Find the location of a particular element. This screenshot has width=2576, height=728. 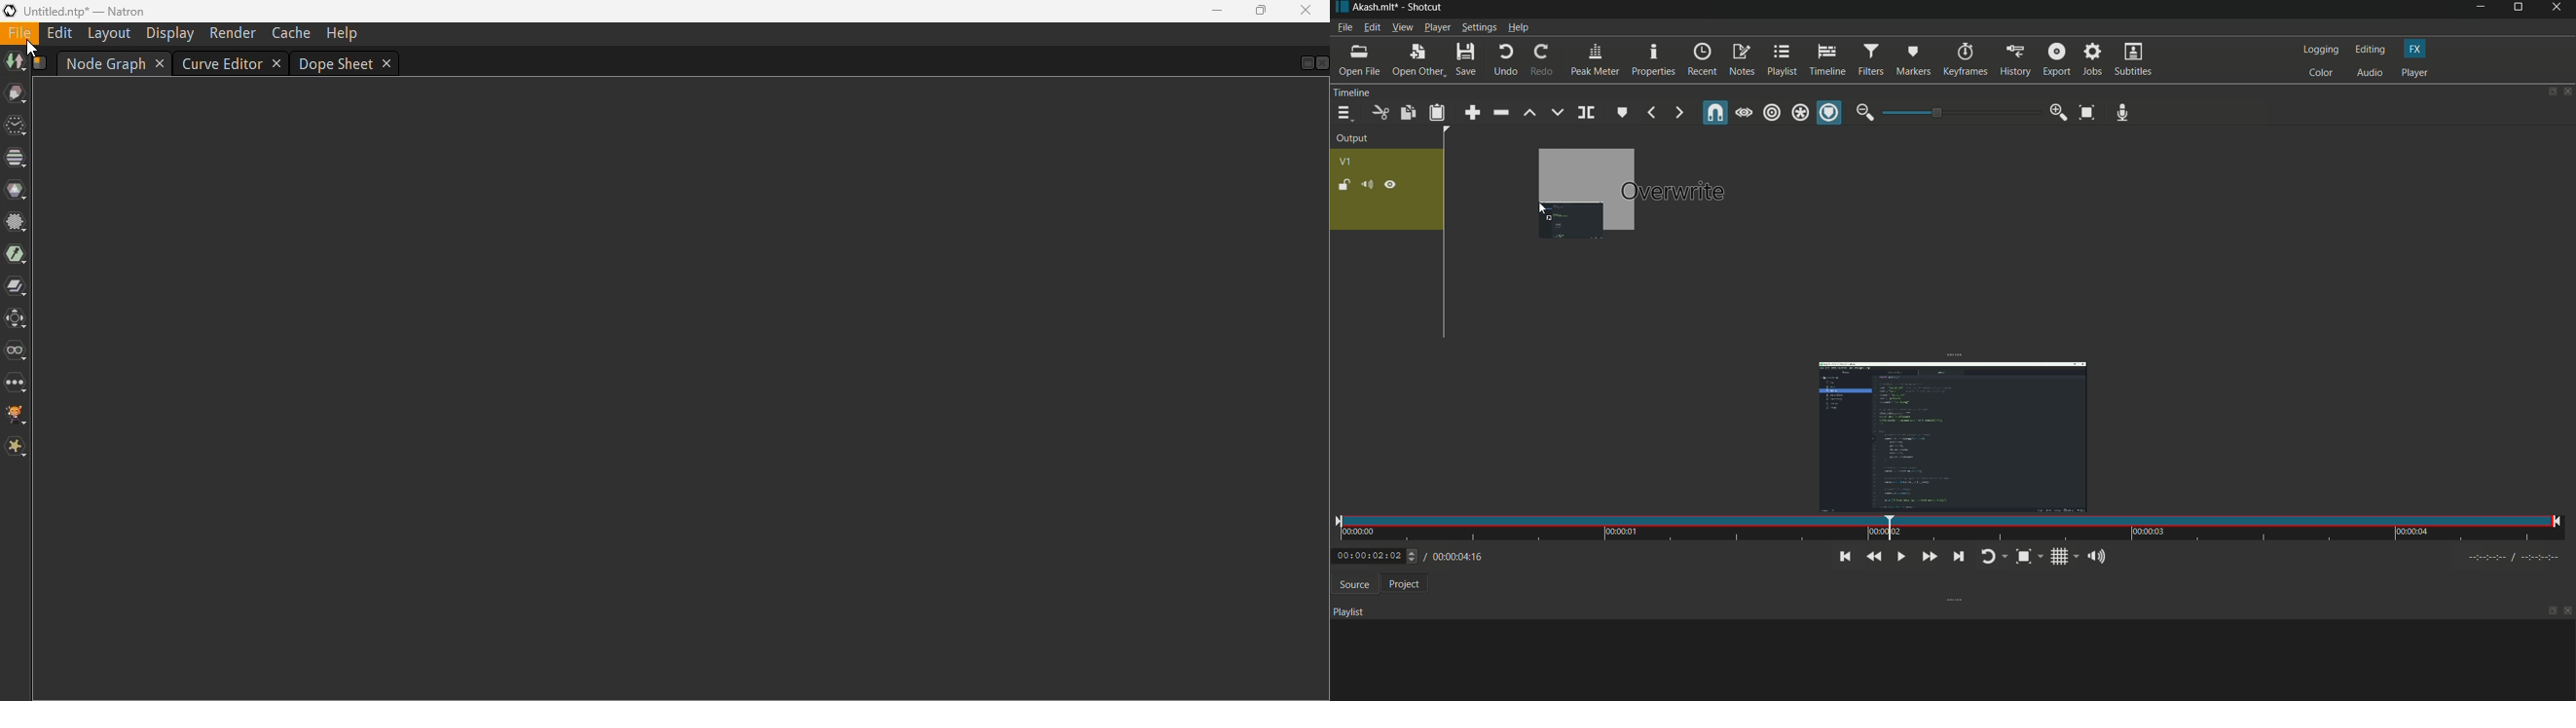

ripple is located at coordinates (1773, 114).